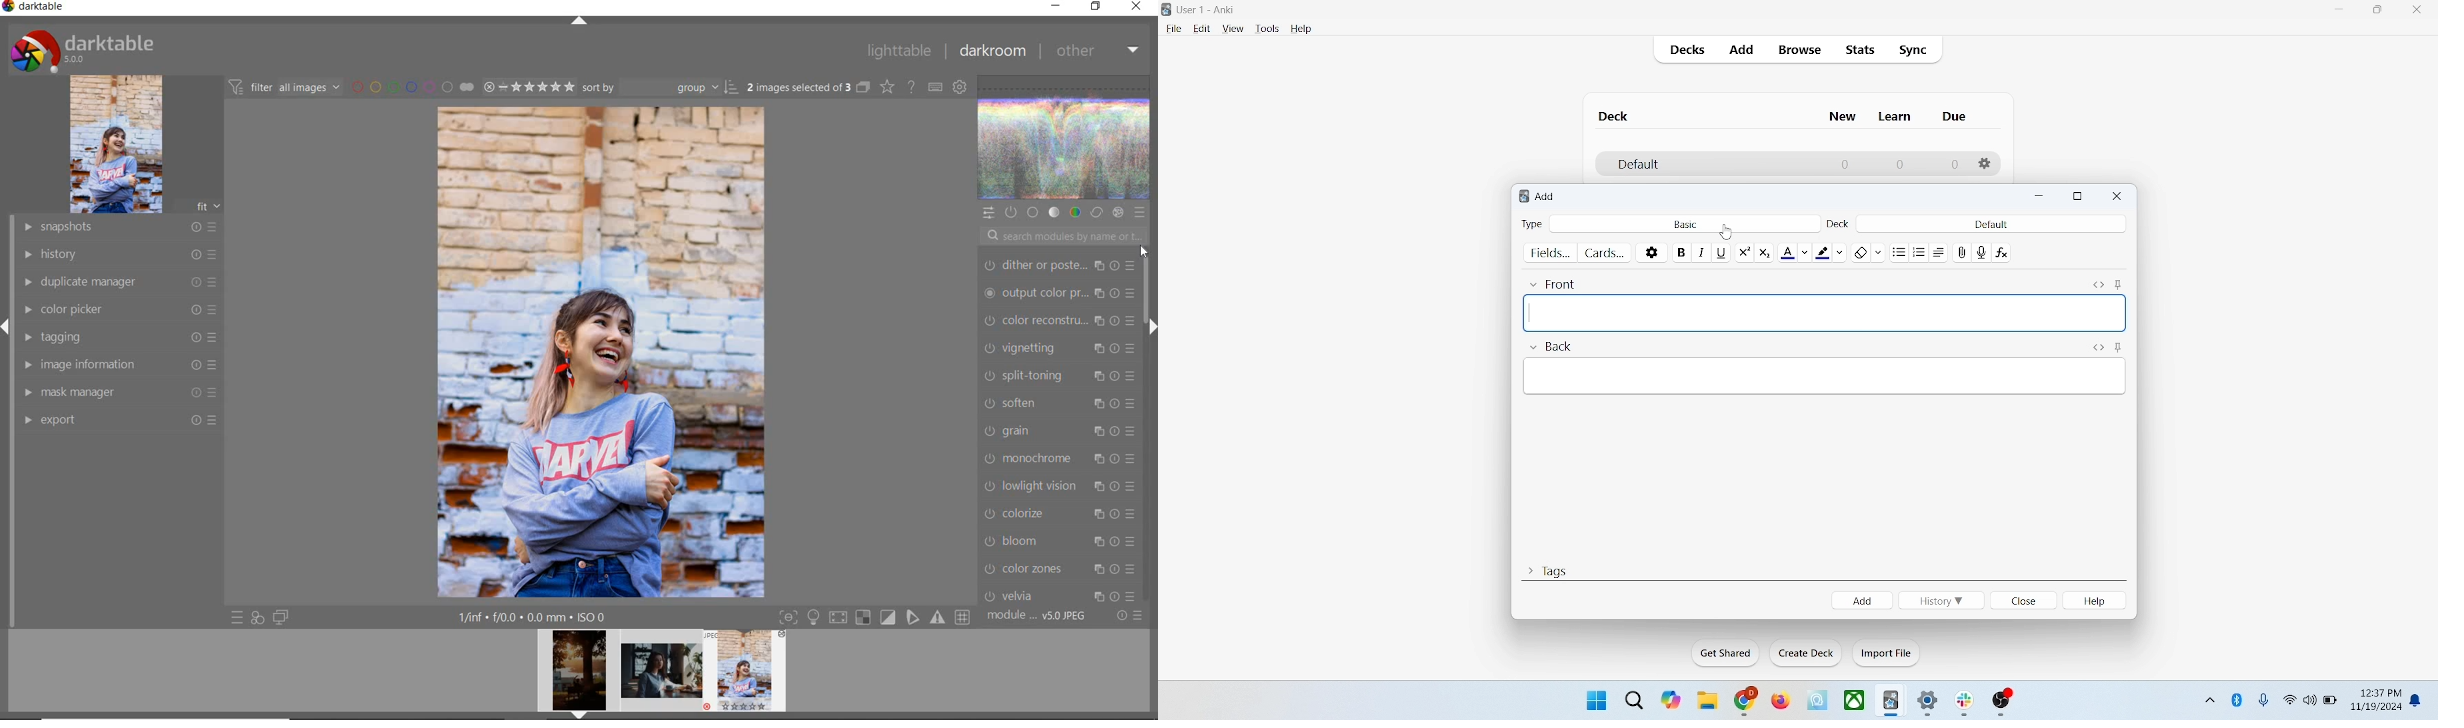 This screenshot has width=2464, height=728. I want to click on view, so click(1233, 29).